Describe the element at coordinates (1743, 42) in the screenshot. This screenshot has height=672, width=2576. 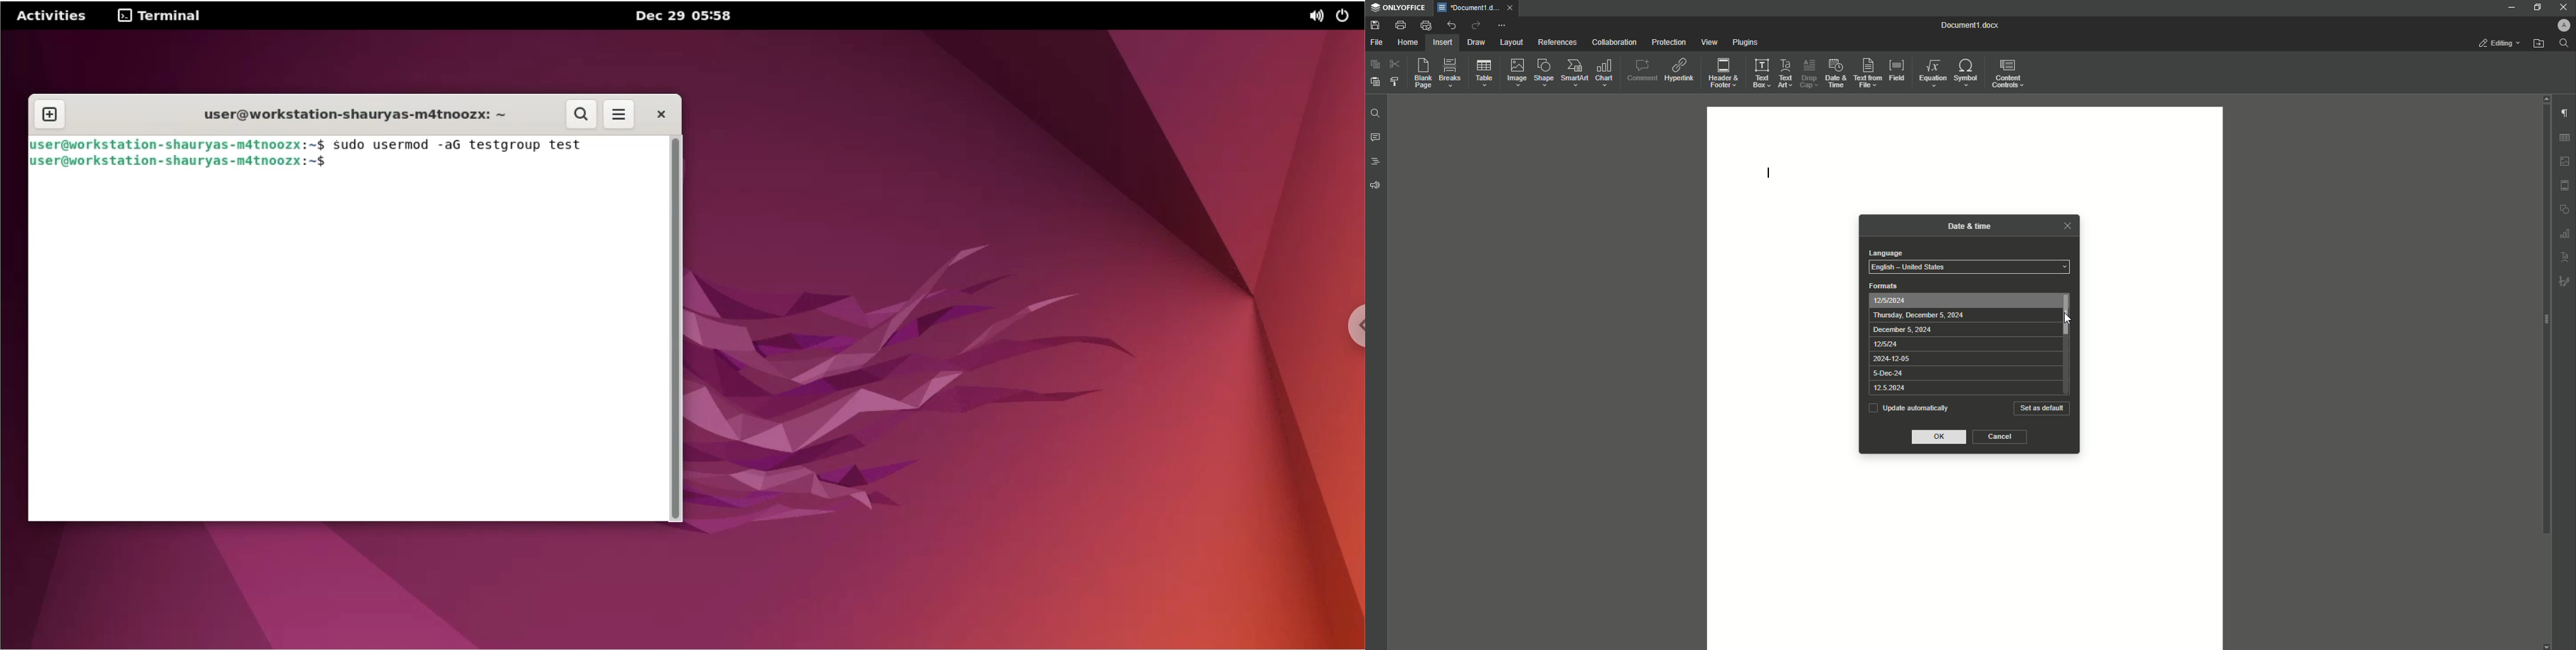
I see `Plugins` at that location.